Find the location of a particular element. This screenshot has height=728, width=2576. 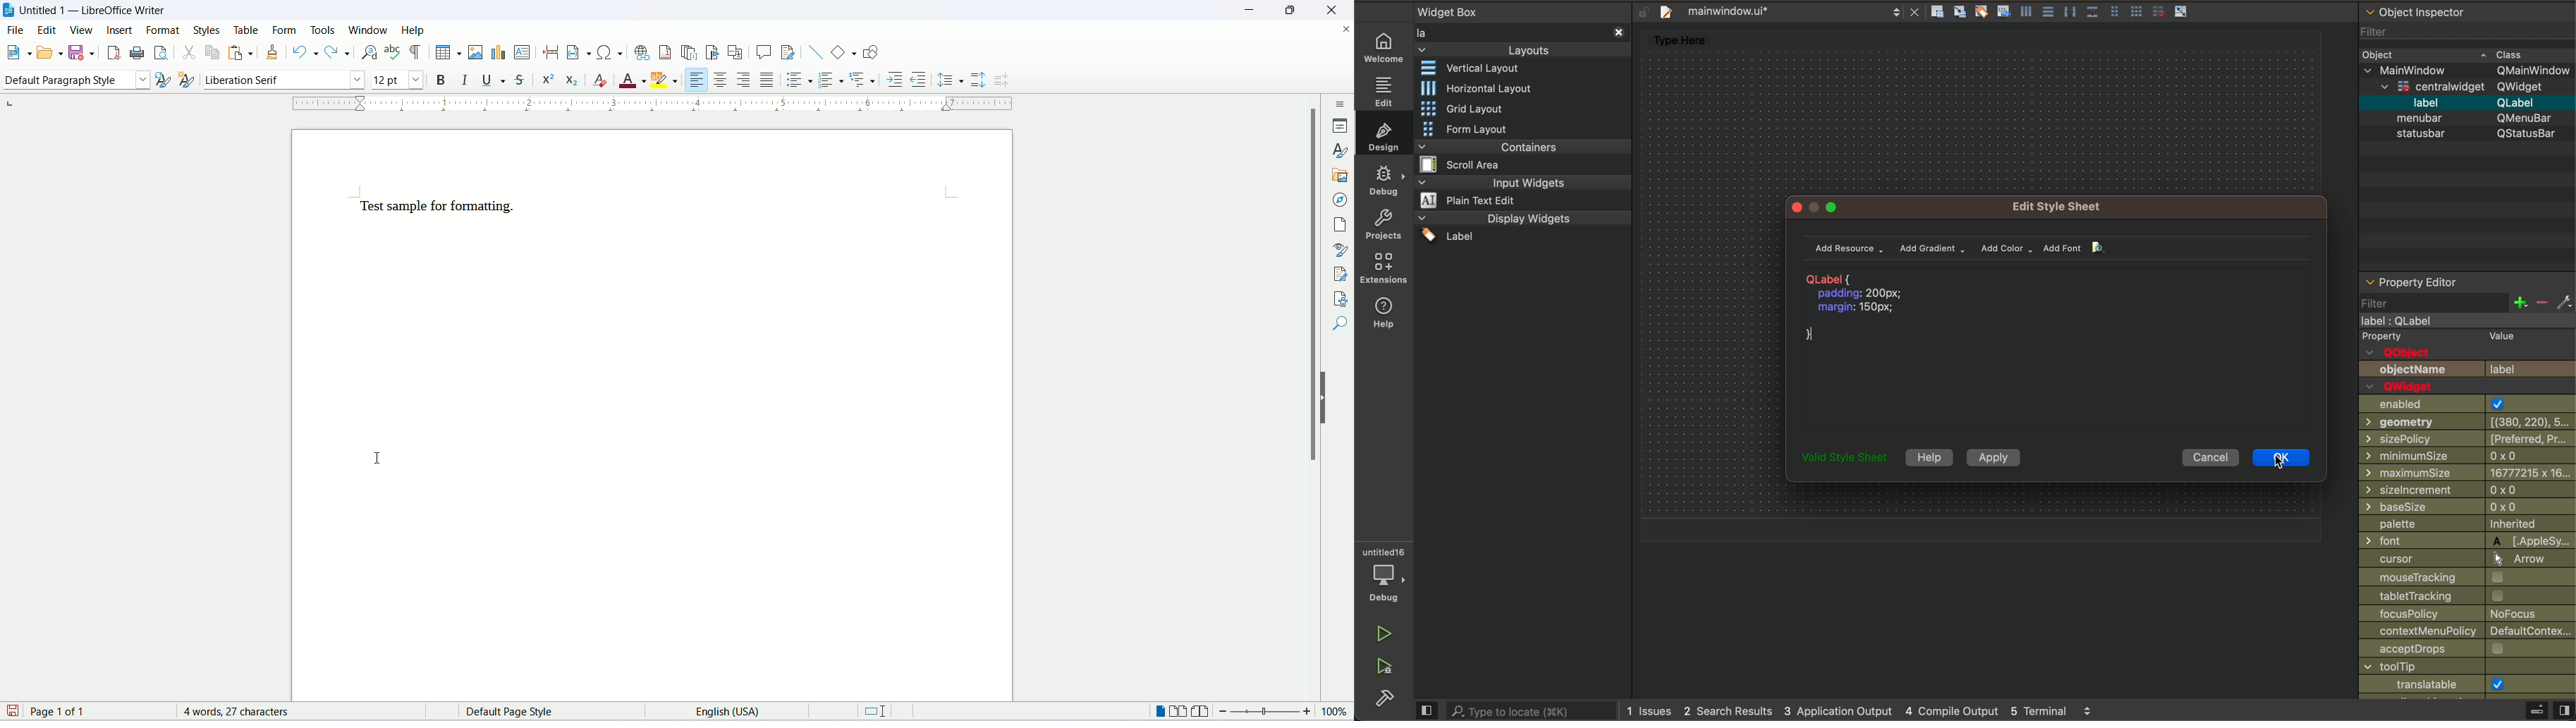

insert chart is located at coordinates (497, 53).